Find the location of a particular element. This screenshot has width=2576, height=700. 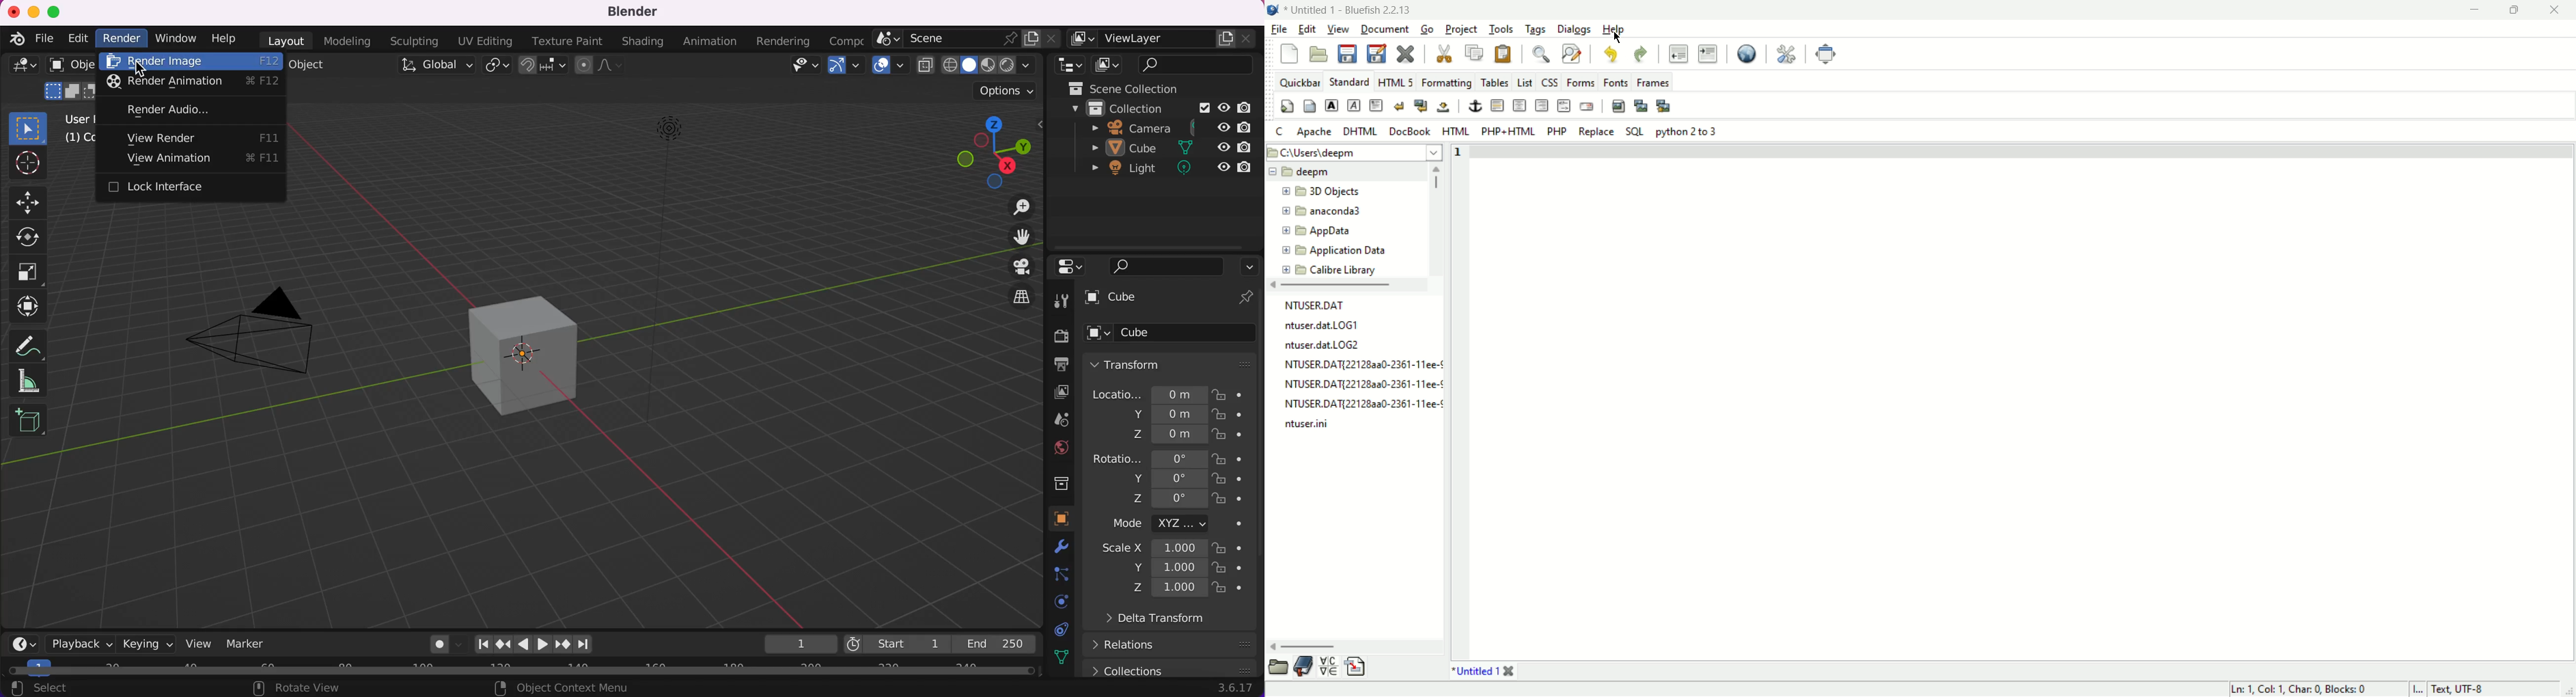

scroll bar is located at coordinates (1355, 648).